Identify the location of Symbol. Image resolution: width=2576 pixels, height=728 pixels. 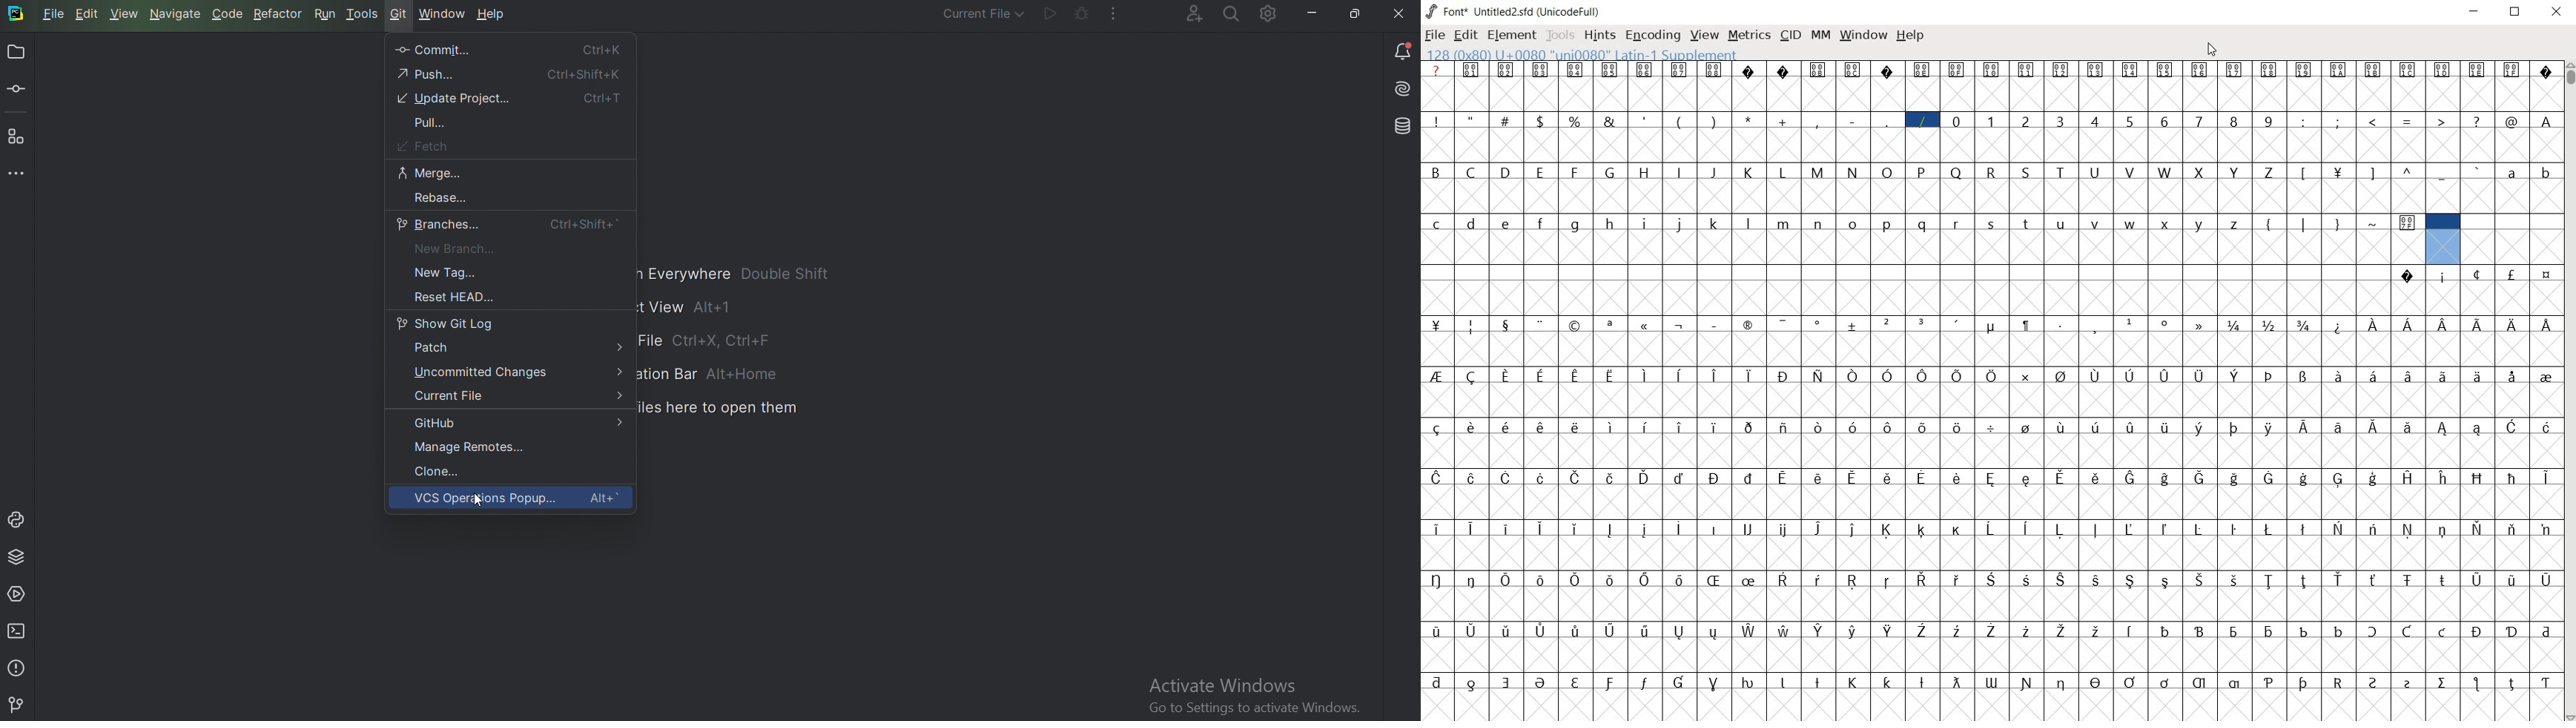
(2166, 376).